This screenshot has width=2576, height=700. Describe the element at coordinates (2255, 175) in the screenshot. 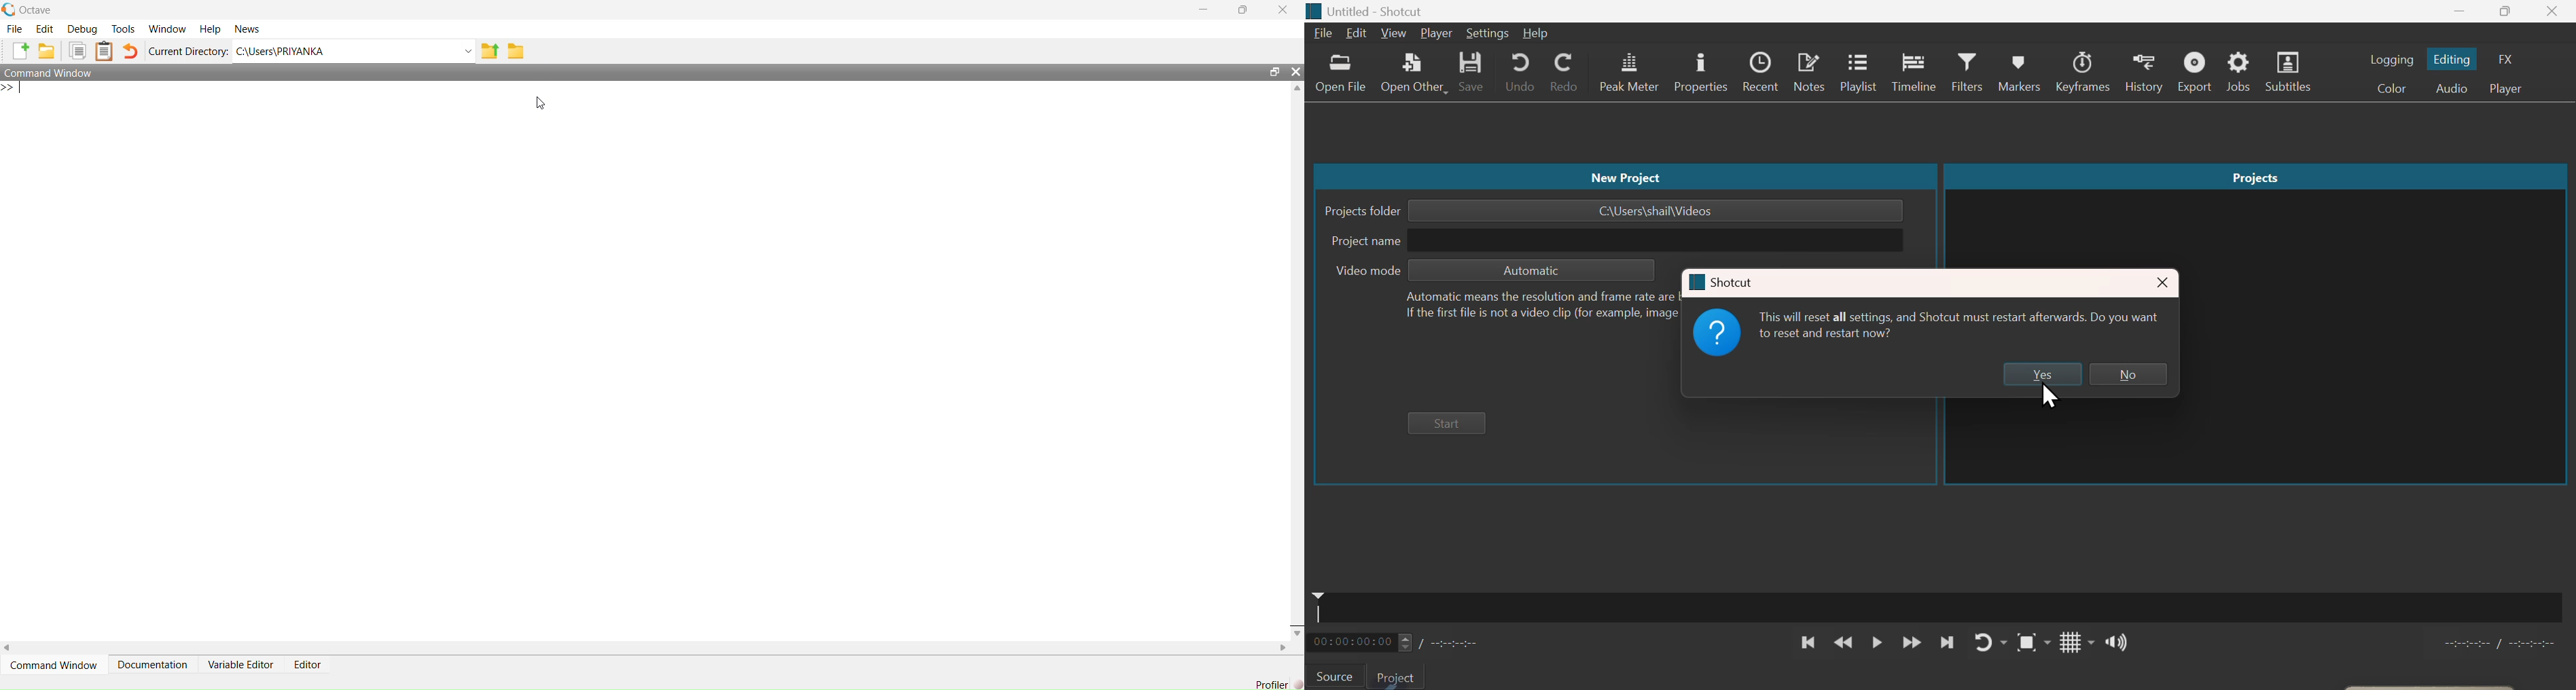

I see `Projects` at that location.